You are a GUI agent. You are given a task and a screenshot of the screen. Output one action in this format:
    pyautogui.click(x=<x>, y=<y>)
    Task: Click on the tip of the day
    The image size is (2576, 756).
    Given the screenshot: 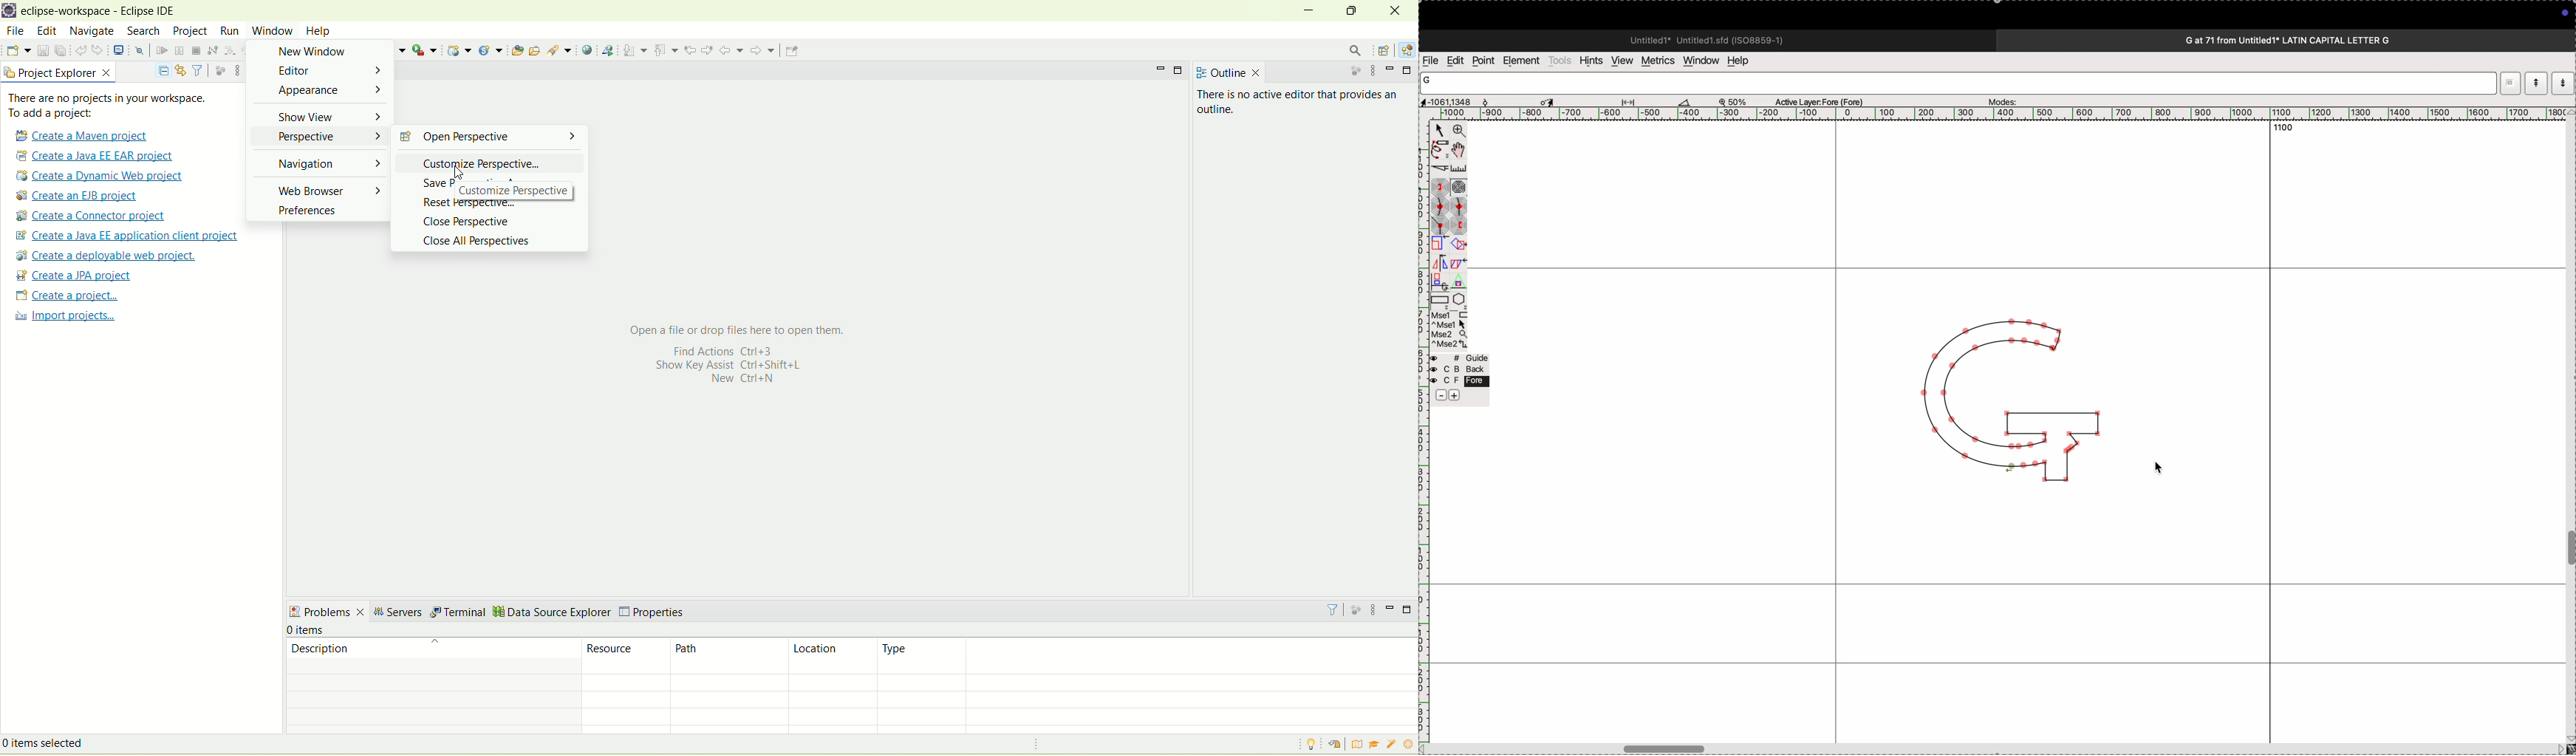 What is the action you would take?
    pyautogui.click(x=1309, y=745)
    